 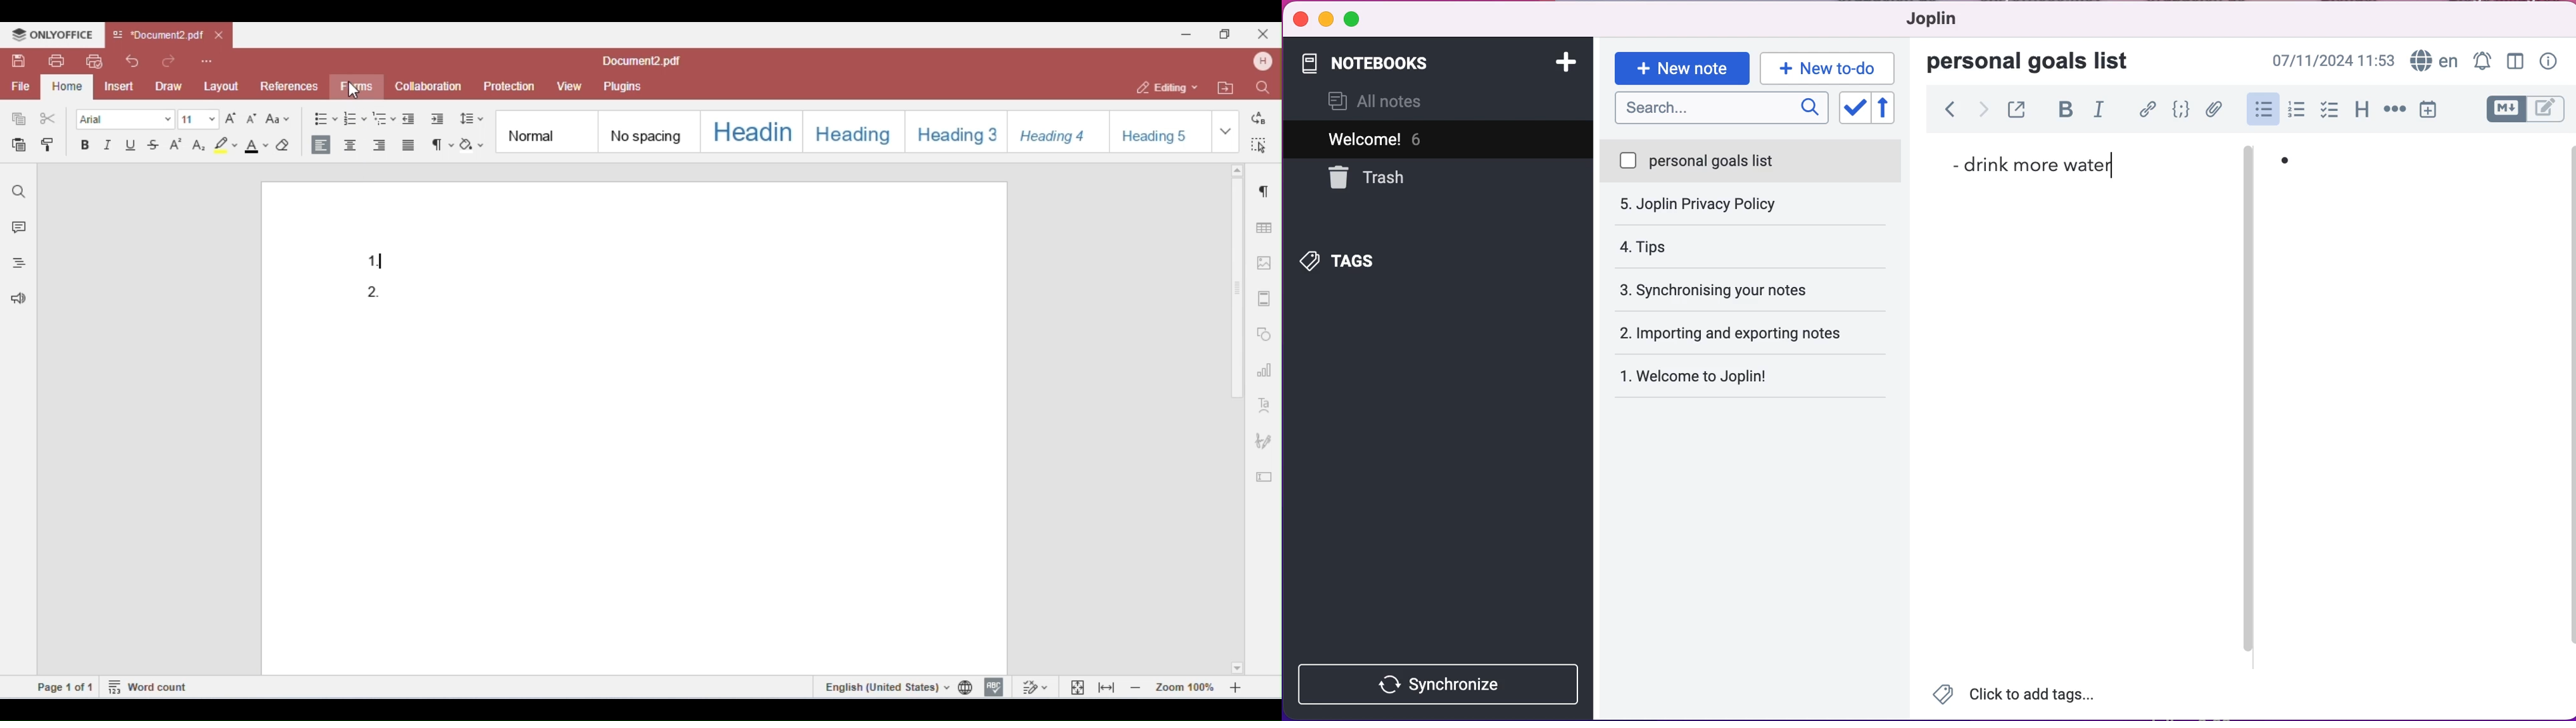 I want to click on bold, so click(x=2063, y=112).